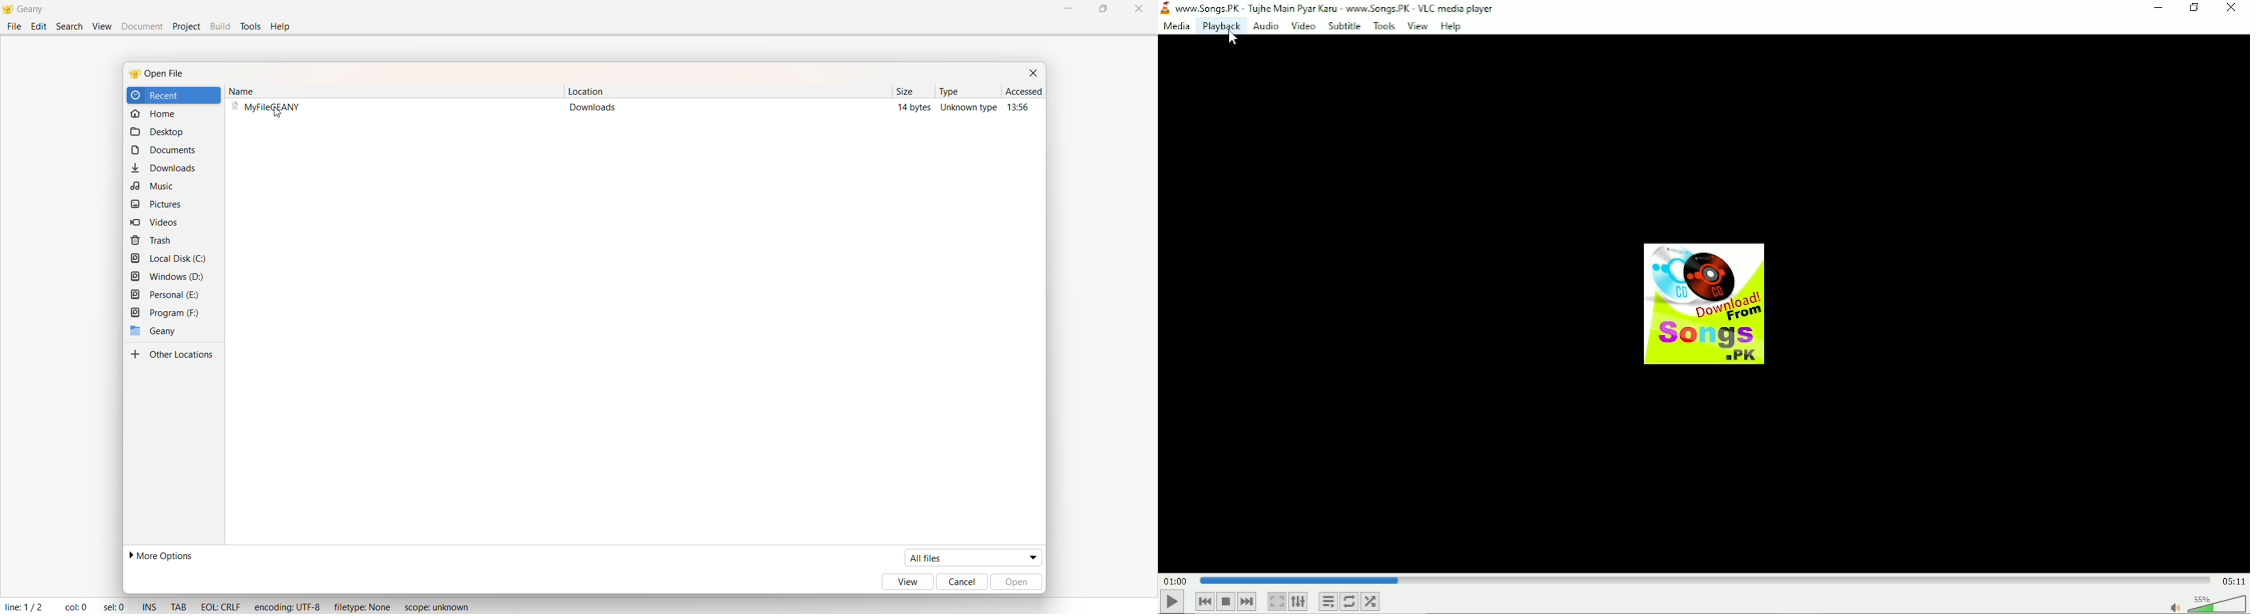 This screenshot has width=2268, height=616. I want to click on View, so click(1417, 27).